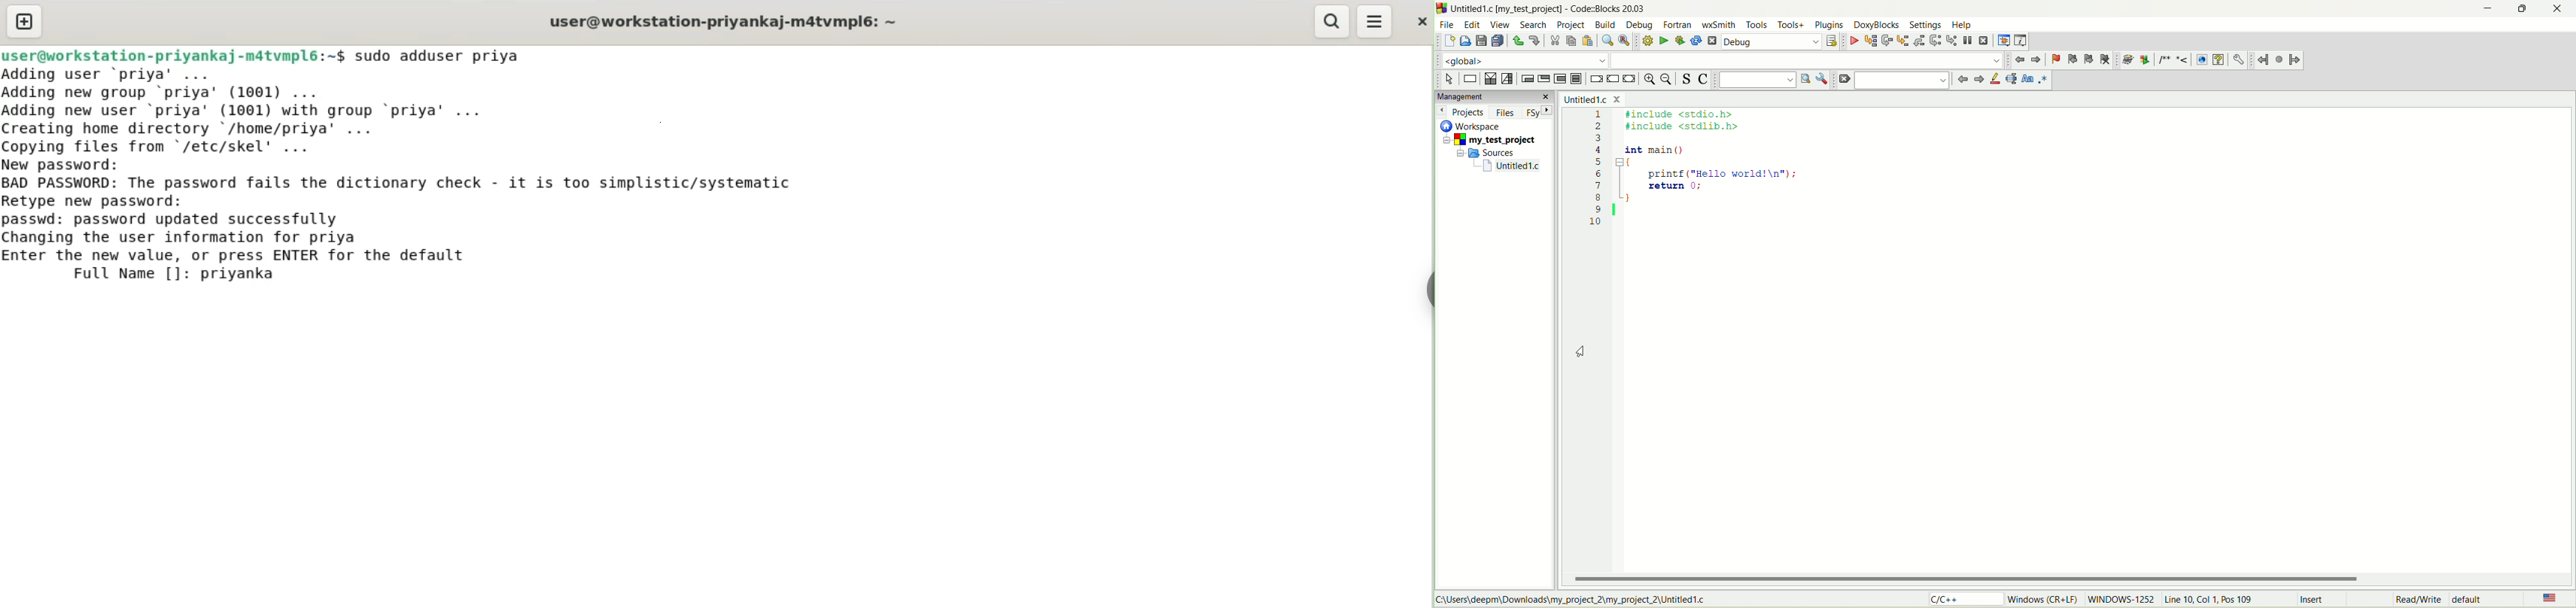 Image resolution: width=2576 pixels, height=616 pixels. I want to click on Cursor, so click(1582, 352).